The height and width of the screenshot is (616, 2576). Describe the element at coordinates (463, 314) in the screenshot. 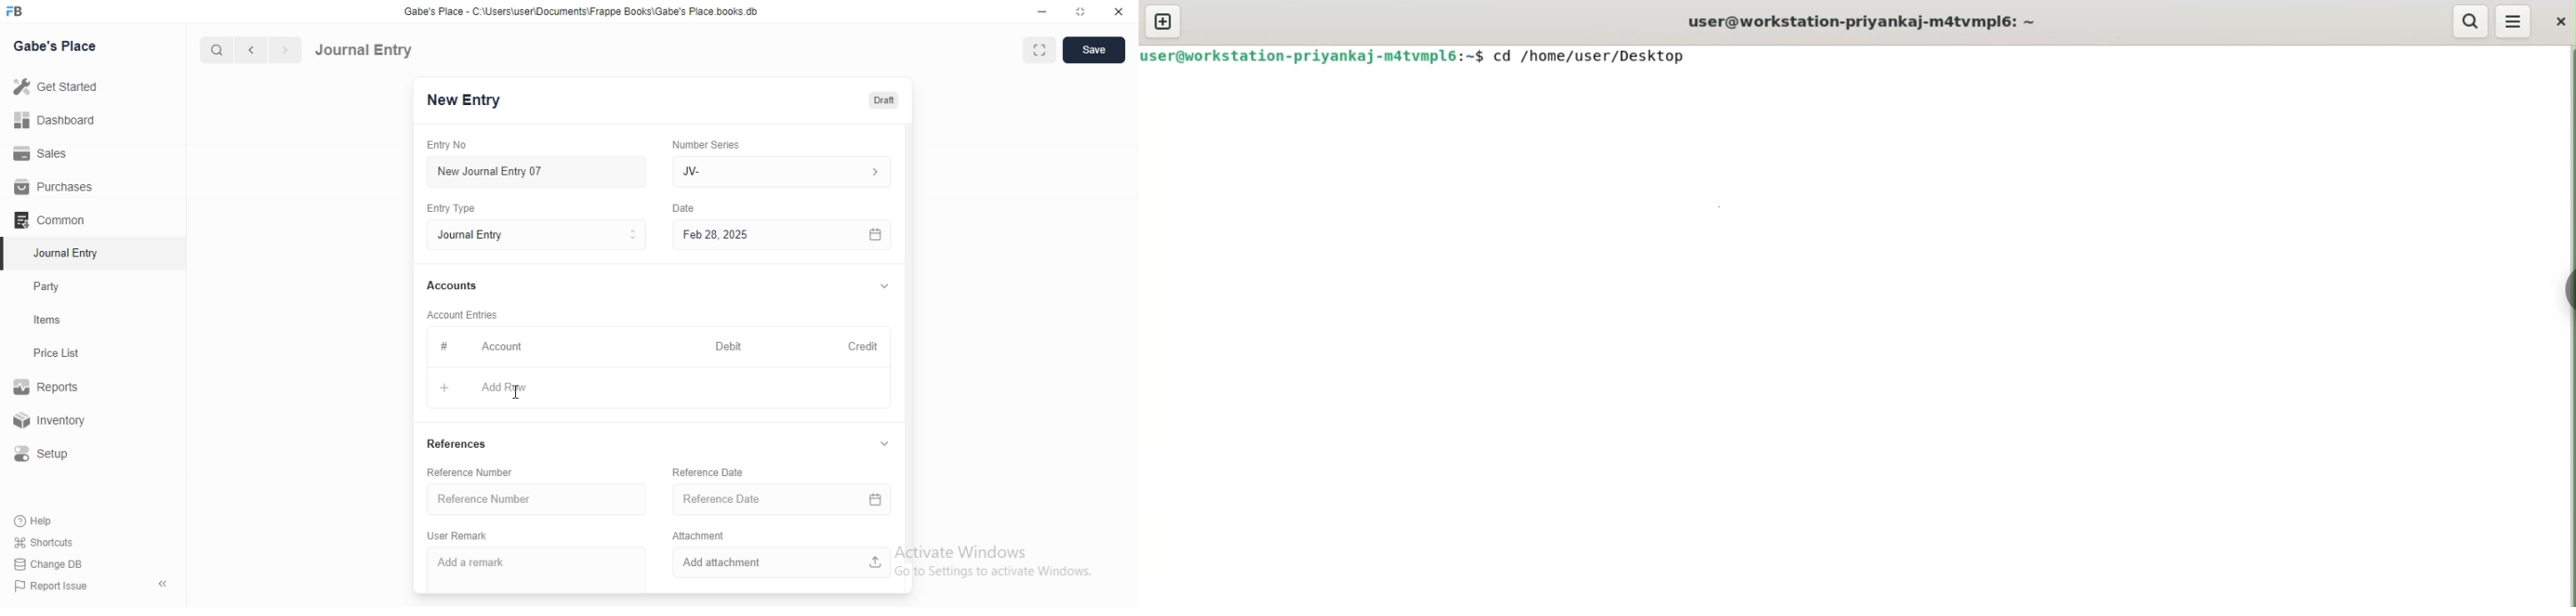

I see `‘Account Entries` at that location.